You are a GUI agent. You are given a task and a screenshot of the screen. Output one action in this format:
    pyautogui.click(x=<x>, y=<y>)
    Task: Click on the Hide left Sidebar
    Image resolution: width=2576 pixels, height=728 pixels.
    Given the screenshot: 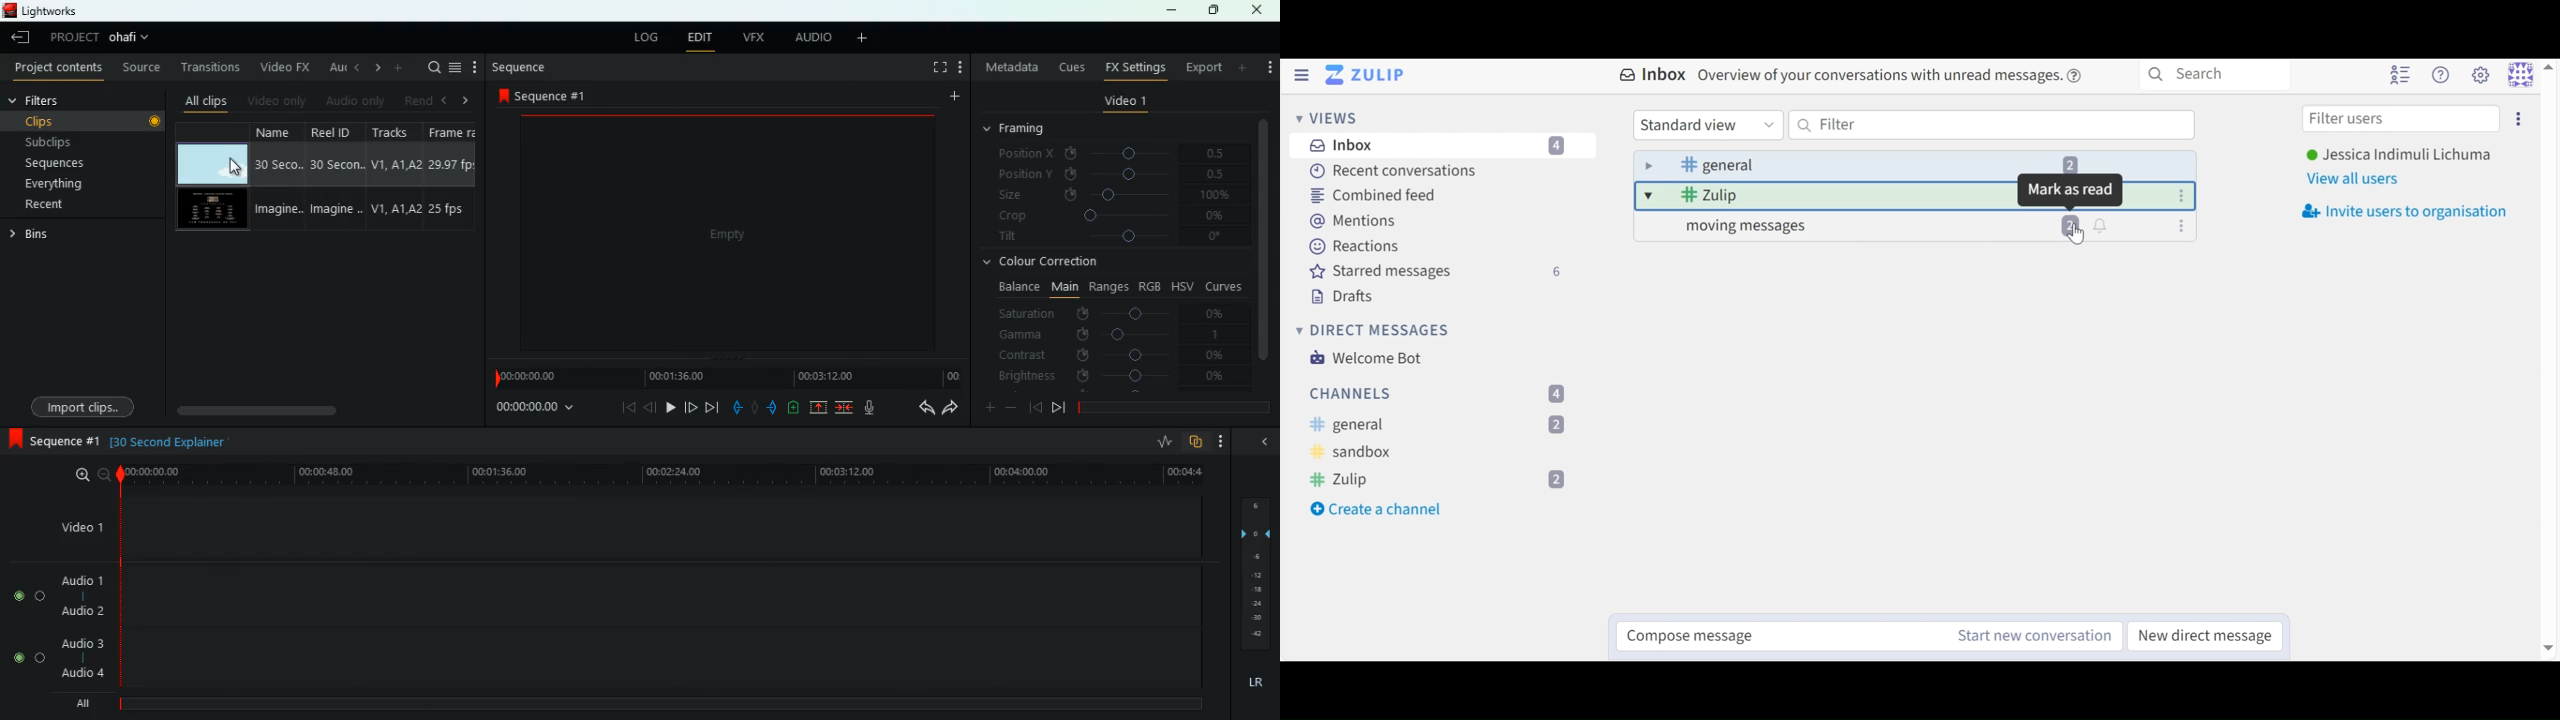 What is the action you would take?
    pyautogui.click(x=1301, y=77)
    